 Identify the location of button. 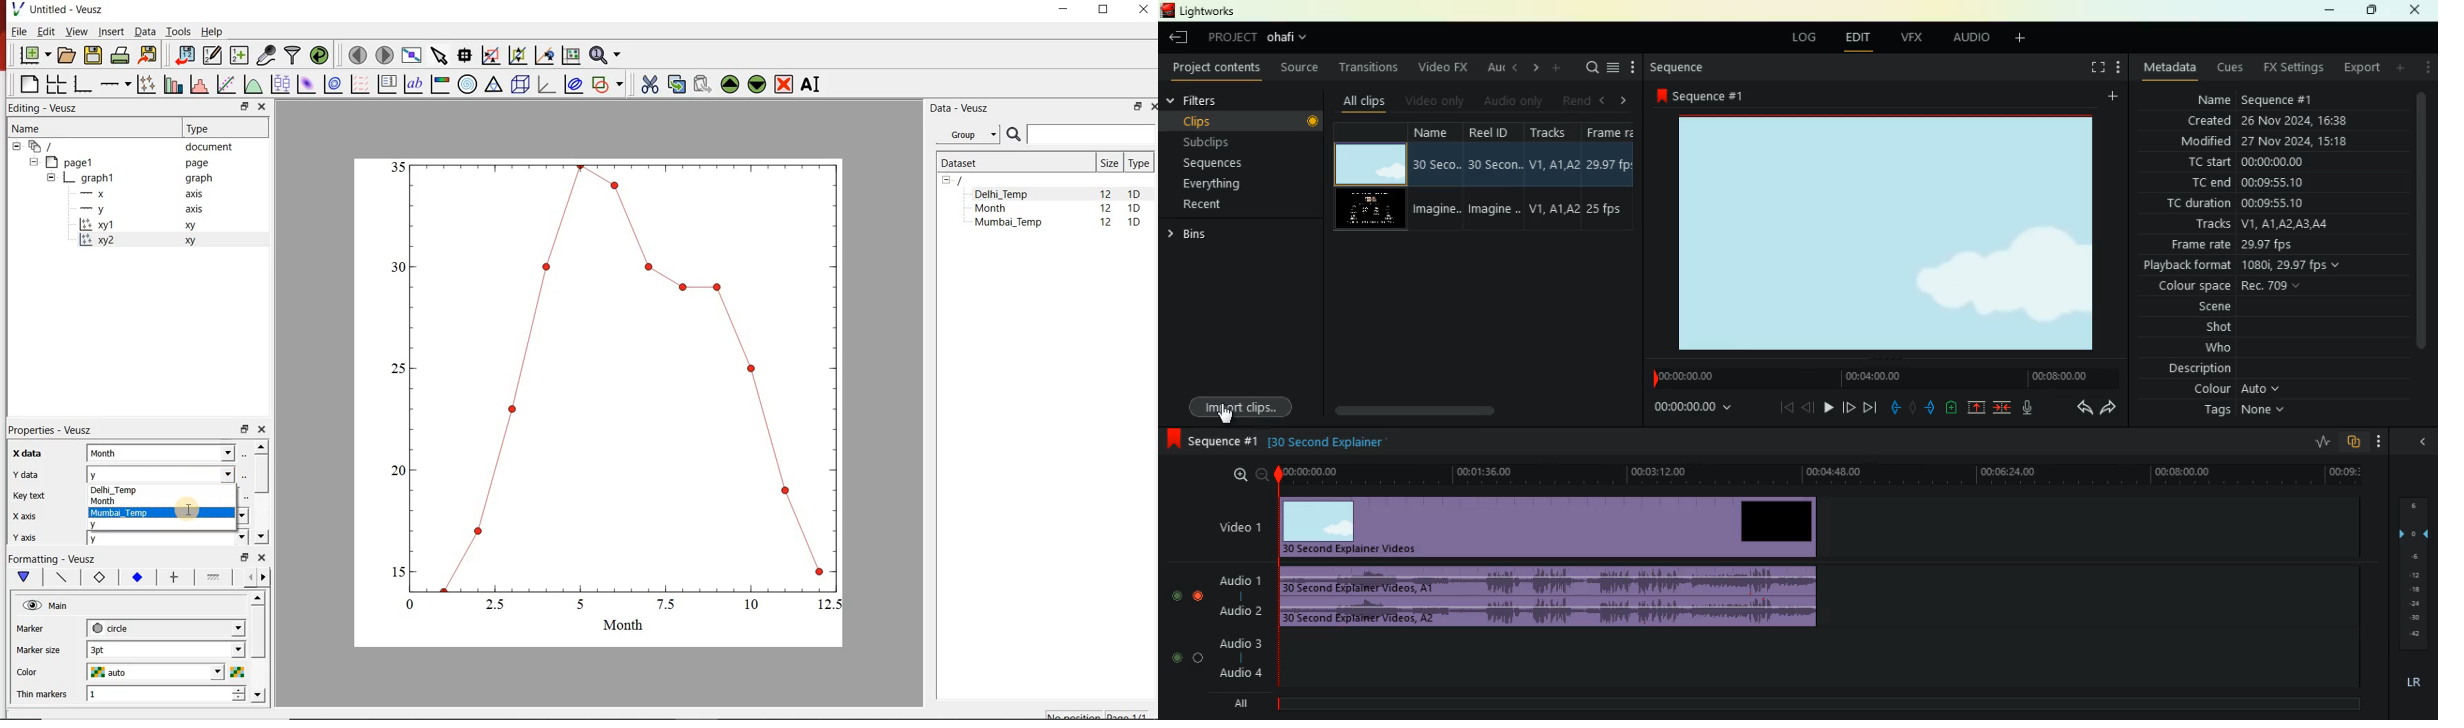
(1308, 121).